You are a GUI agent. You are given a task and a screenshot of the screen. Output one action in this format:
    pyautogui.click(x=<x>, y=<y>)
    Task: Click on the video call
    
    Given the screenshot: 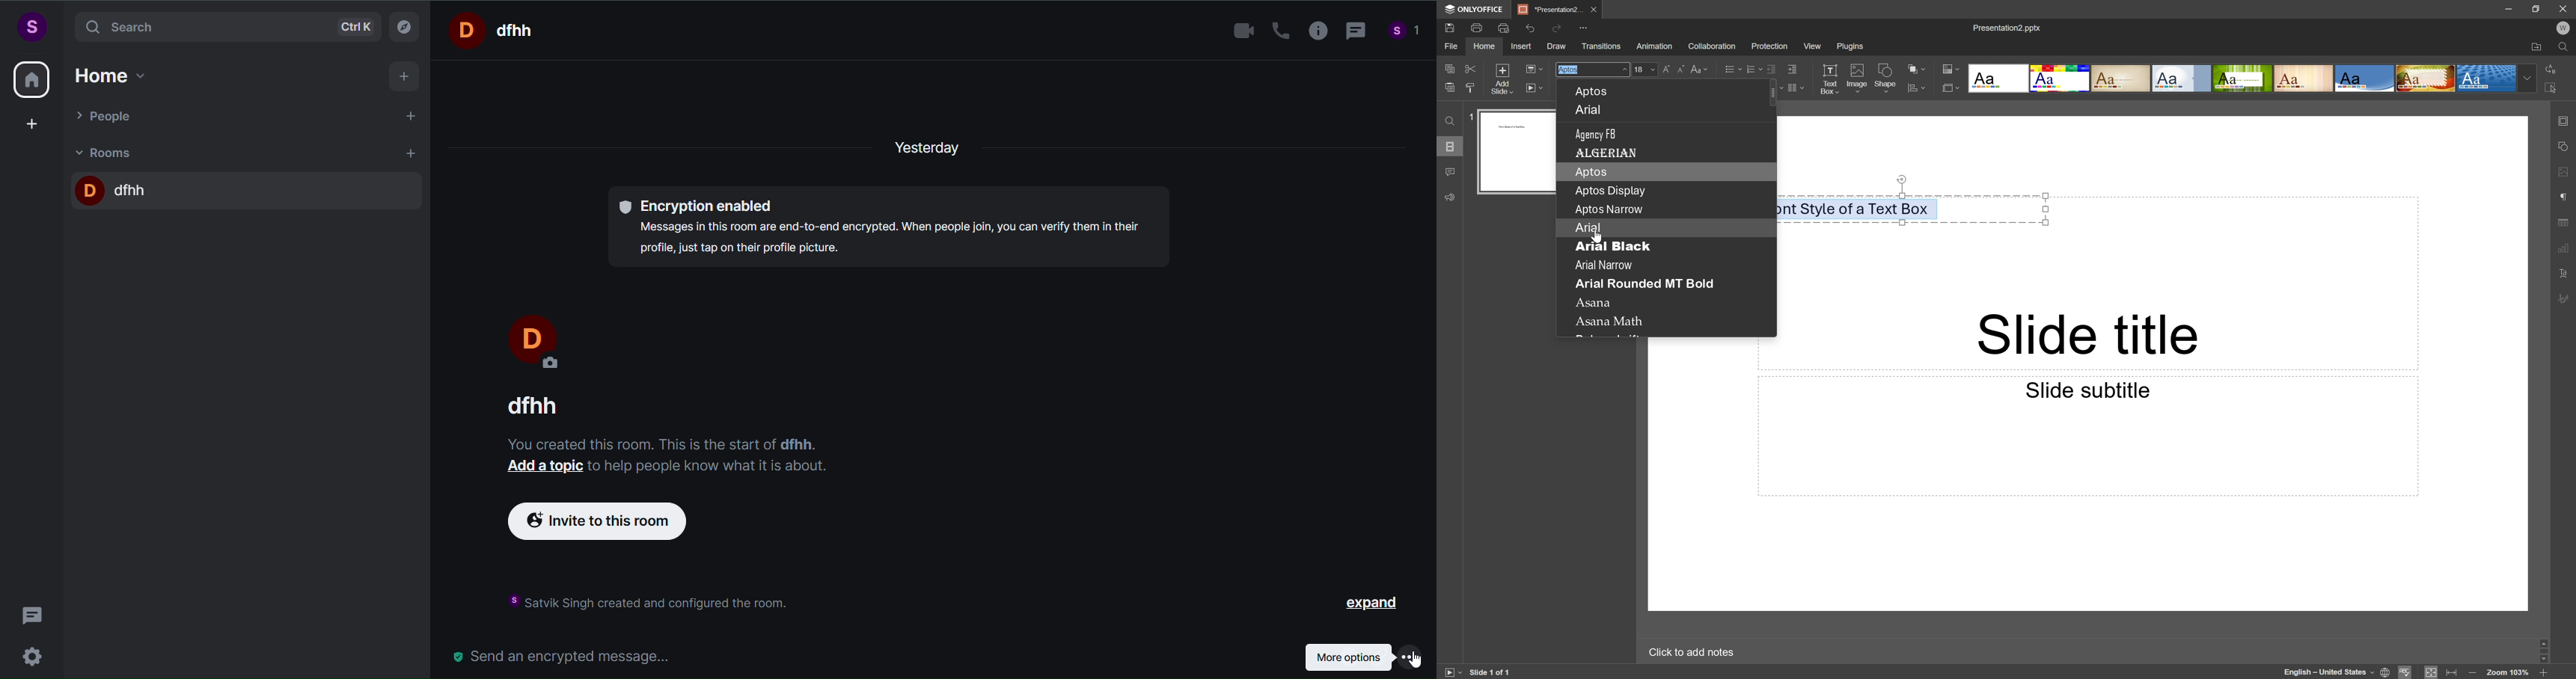 What is the action you would take?
    pyautogui.click(x=1240, y=31)
    